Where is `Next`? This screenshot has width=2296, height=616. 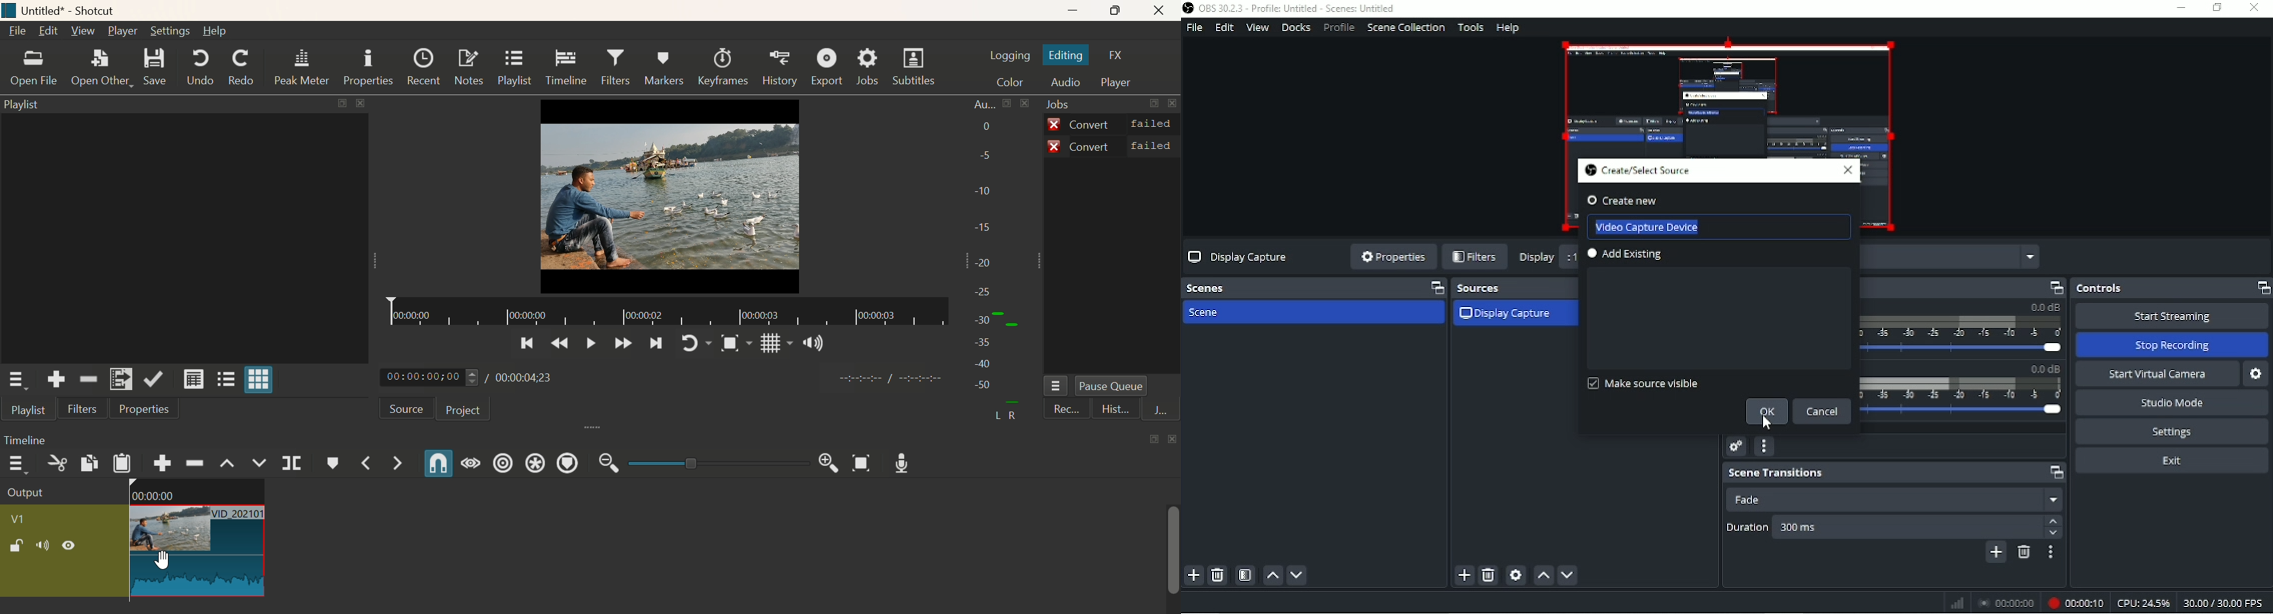
Next is located at coordinates (659, 345).